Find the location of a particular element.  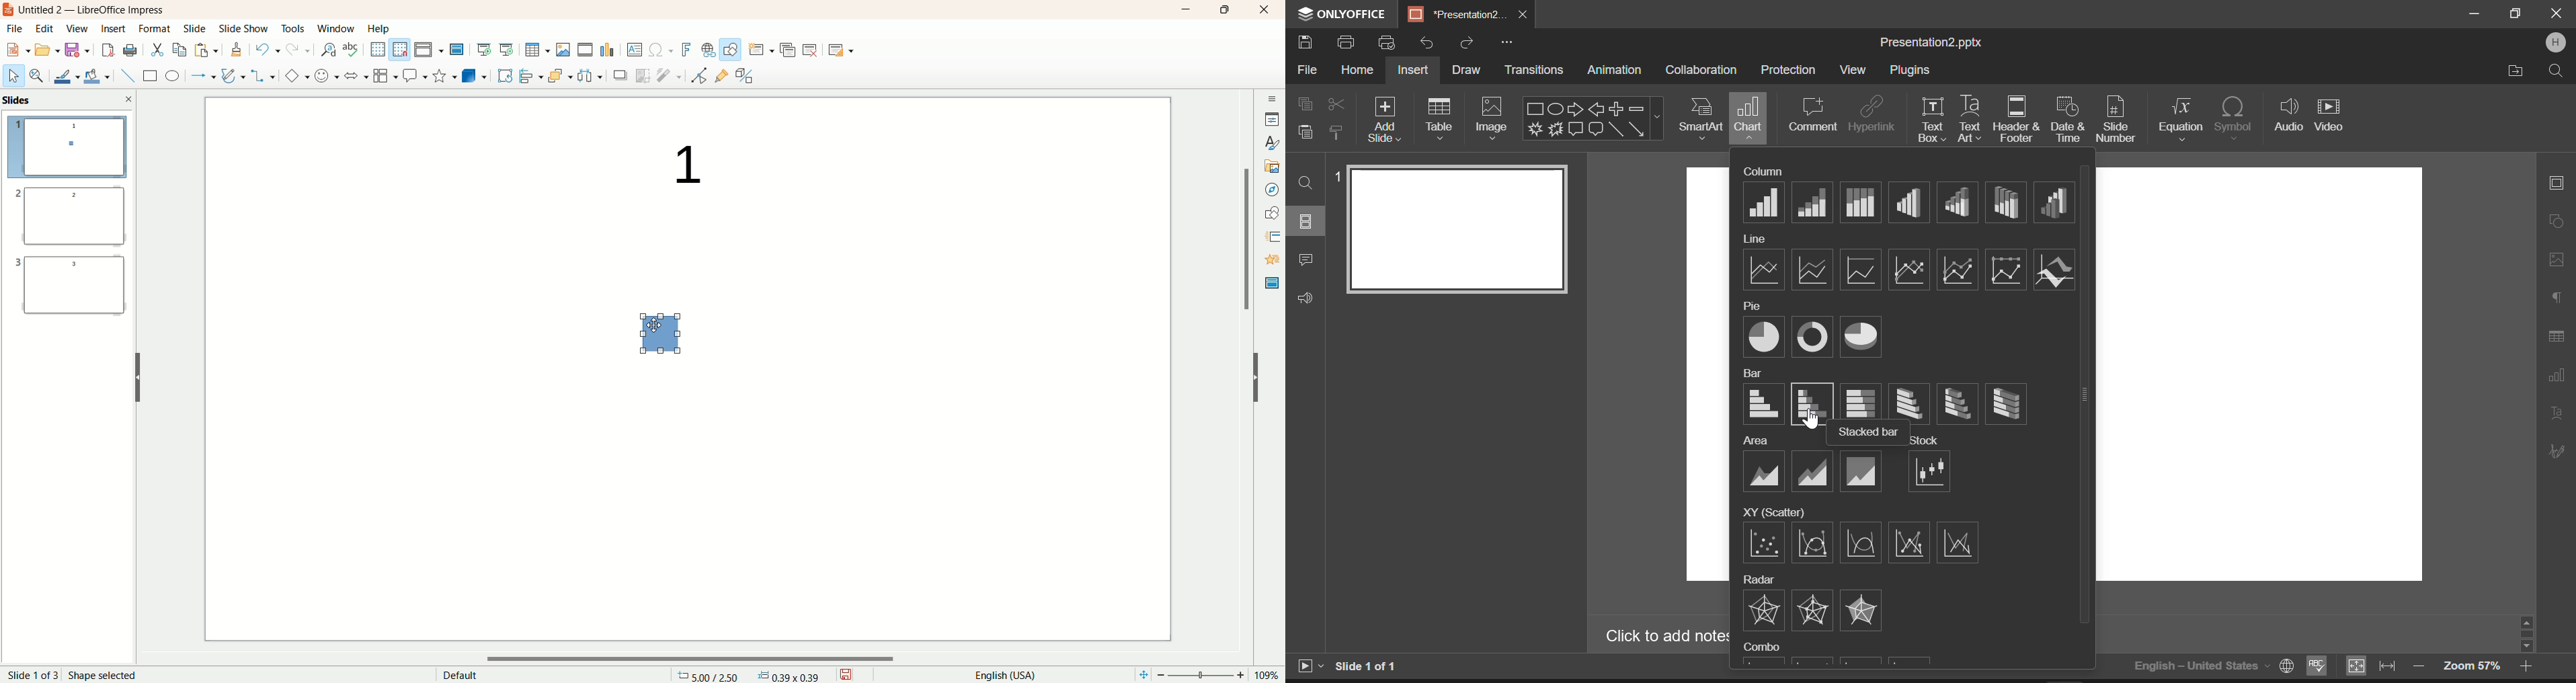

cursor is located at coordinates (656, 319).